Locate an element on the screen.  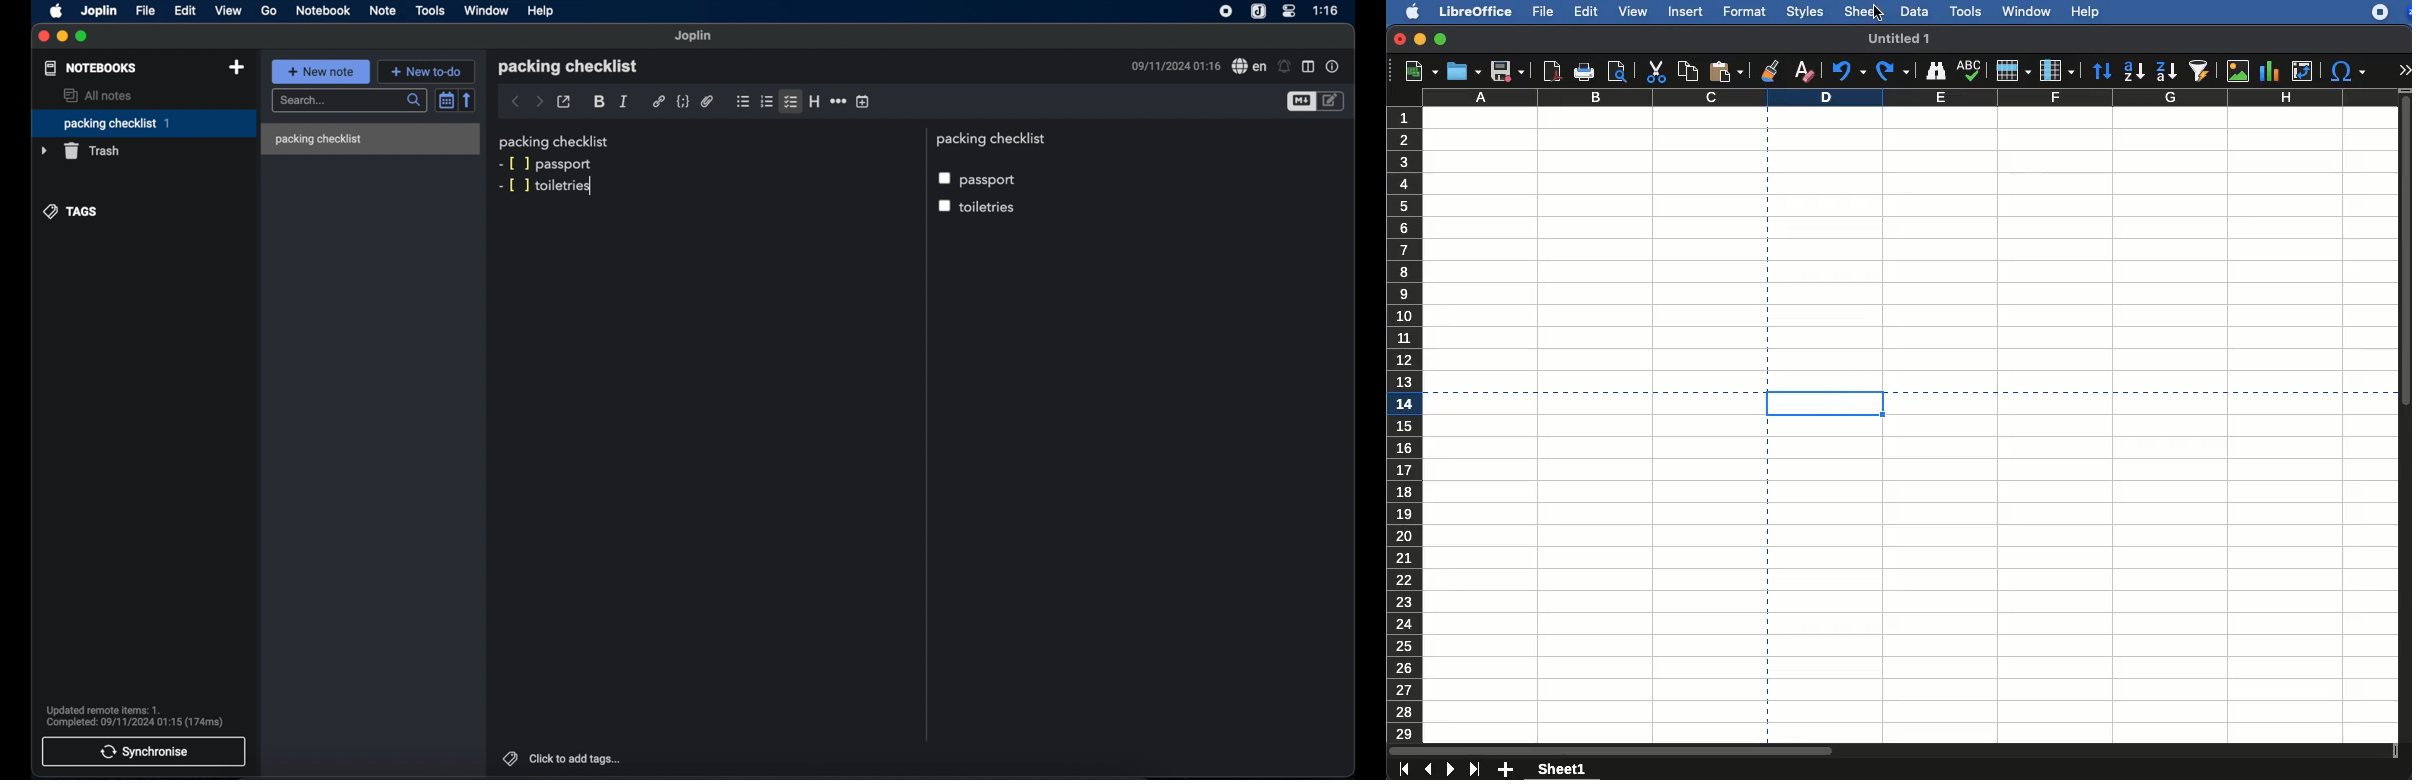
copy is located at coordinates (1688, 70).